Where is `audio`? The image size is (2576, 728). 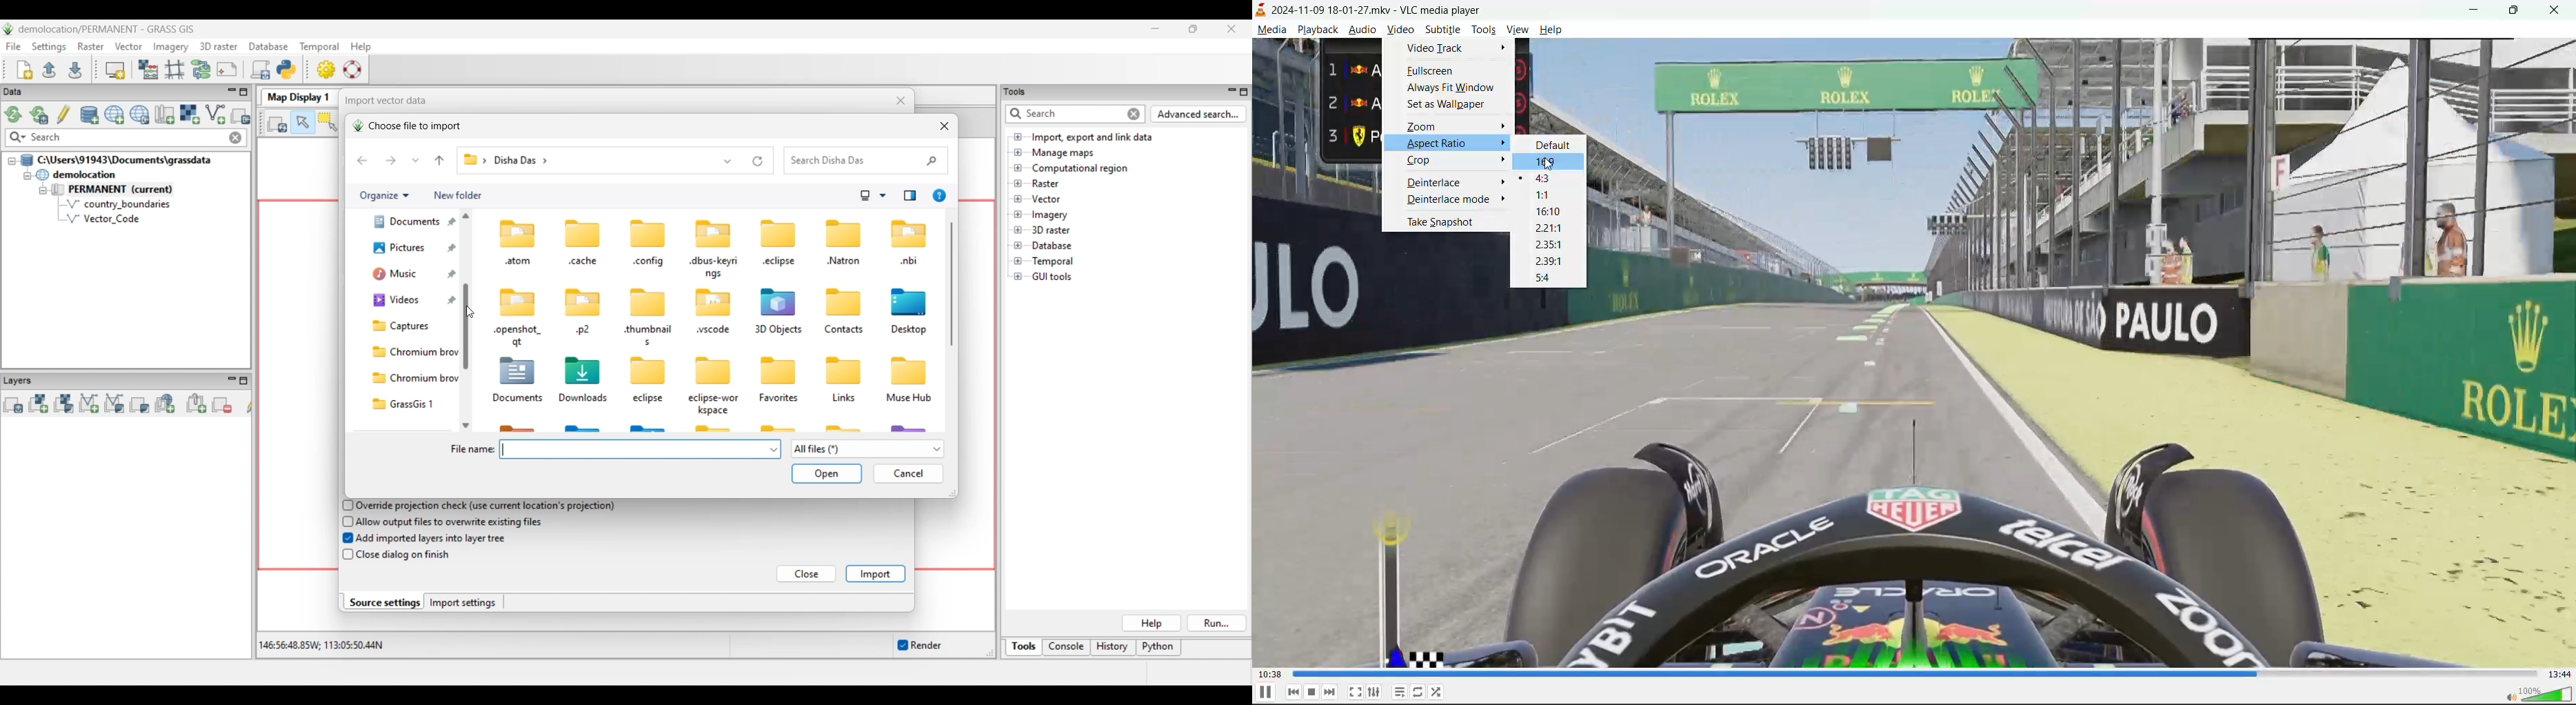 audio is located at coordinates (1365, 31).